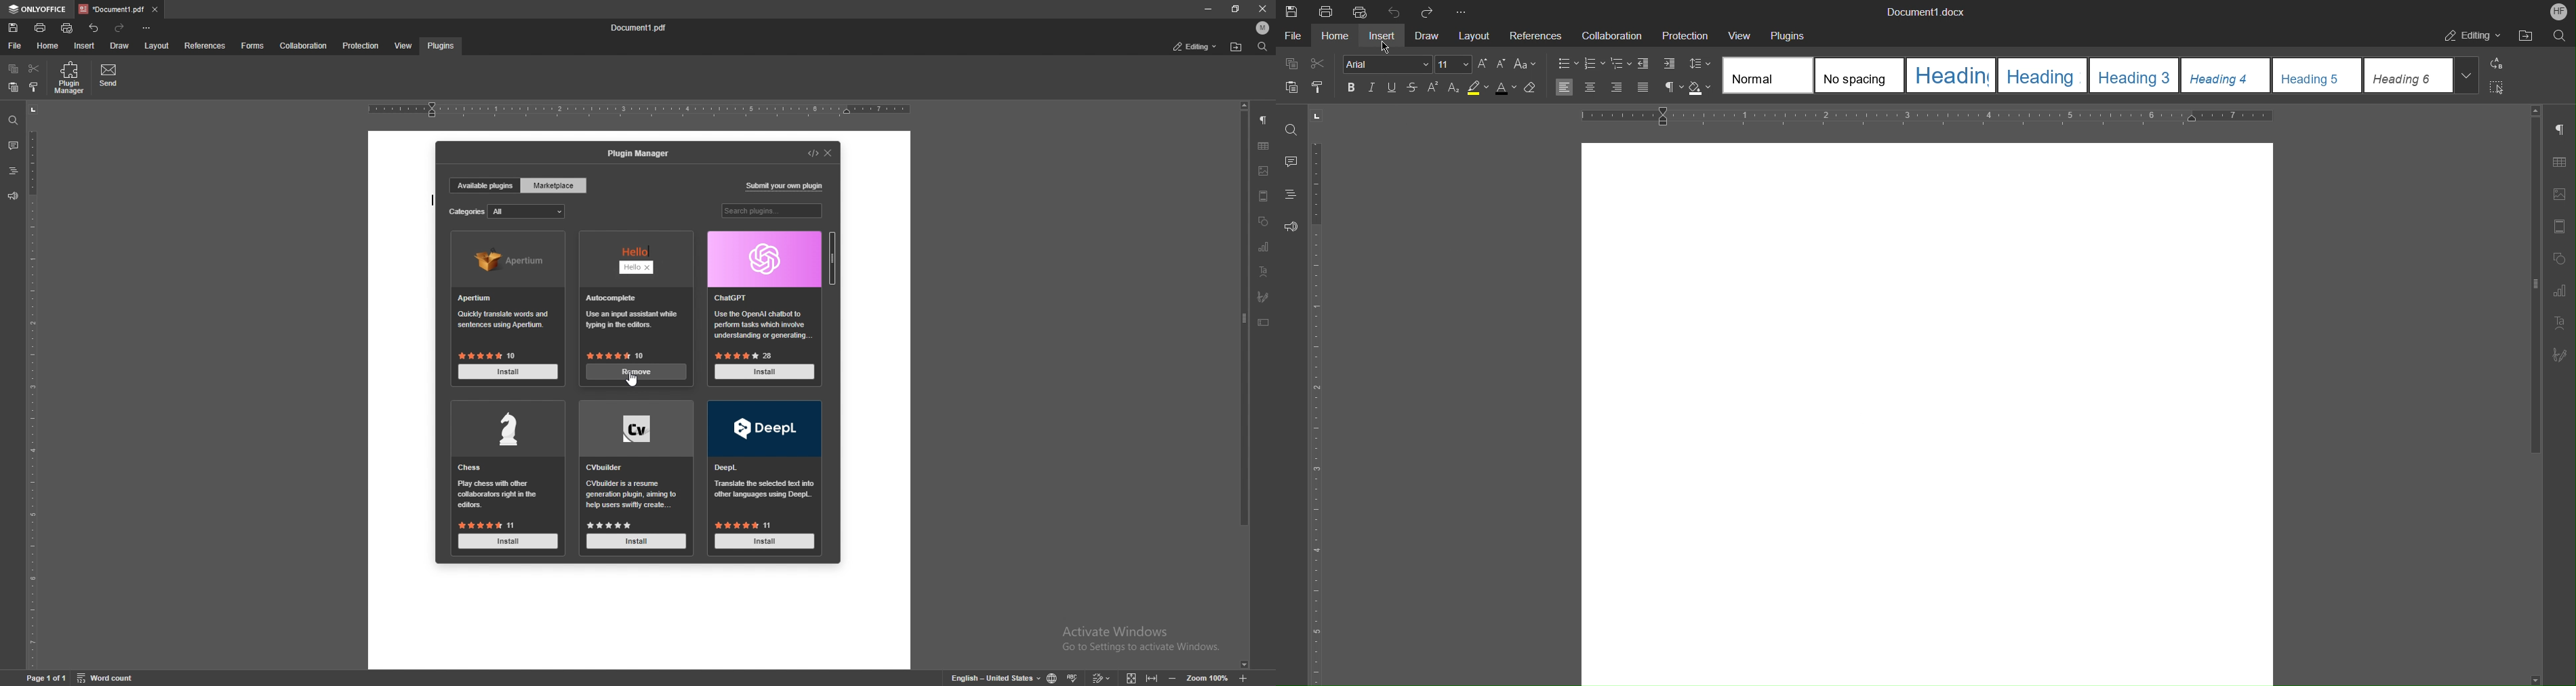 The width and height of the screenshot is (2576, 700). I want to click on Collaboration, so click(1611, 35).